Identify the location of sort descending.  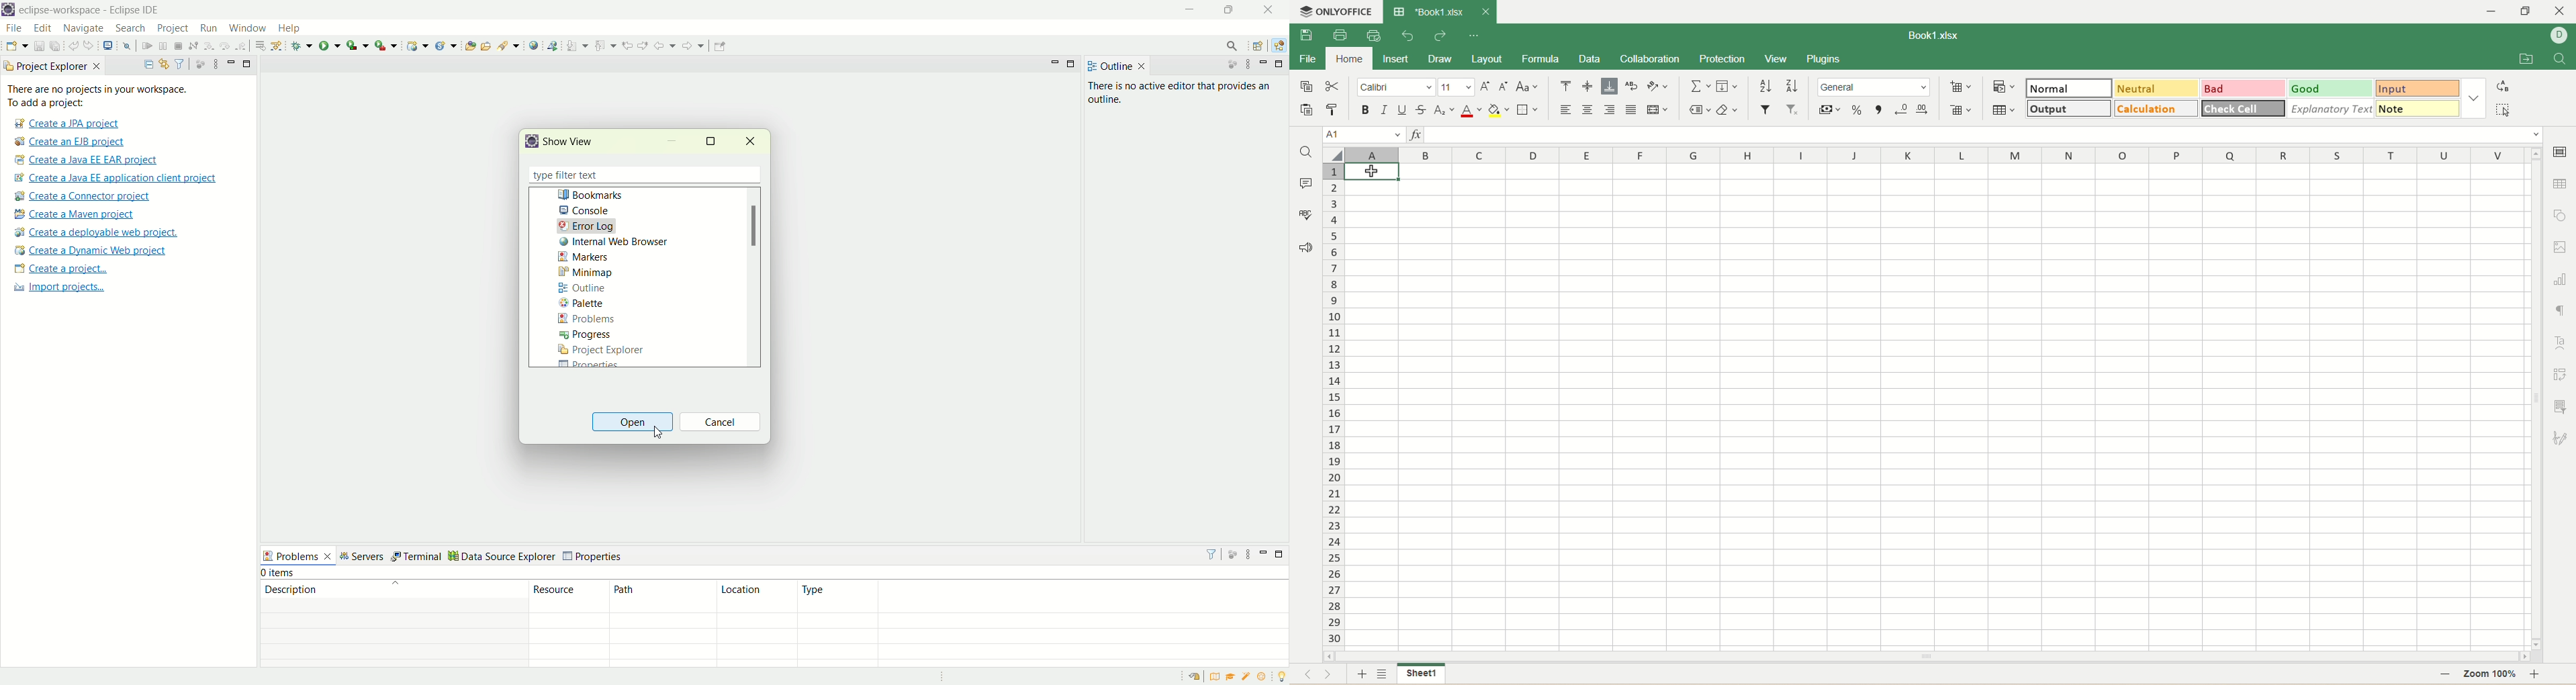
(1791, 86).